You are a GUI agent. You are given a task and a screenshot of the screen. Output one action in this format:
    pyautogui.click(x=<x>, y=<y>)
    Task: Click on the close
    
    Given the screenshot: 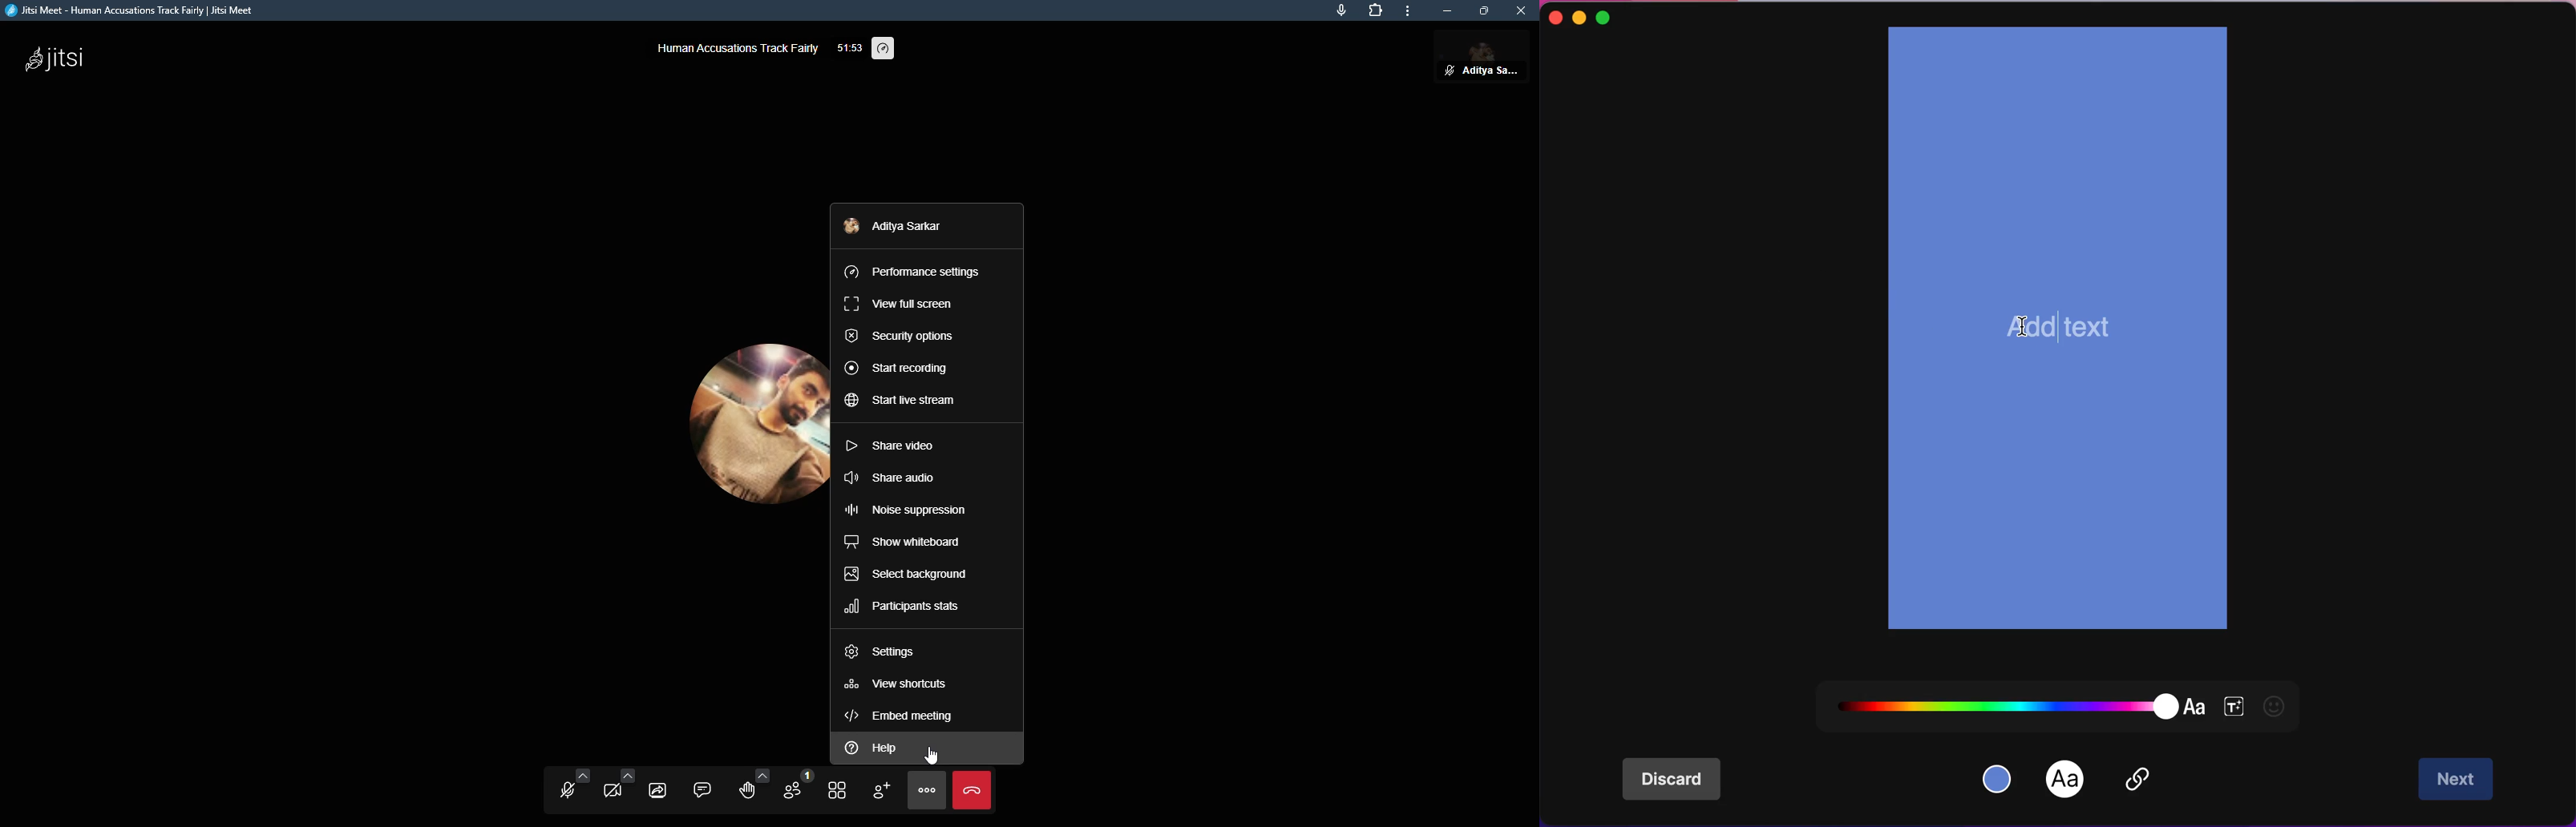 What is the action you would take?
    pyautogui.click(x=1554, y=19)
    